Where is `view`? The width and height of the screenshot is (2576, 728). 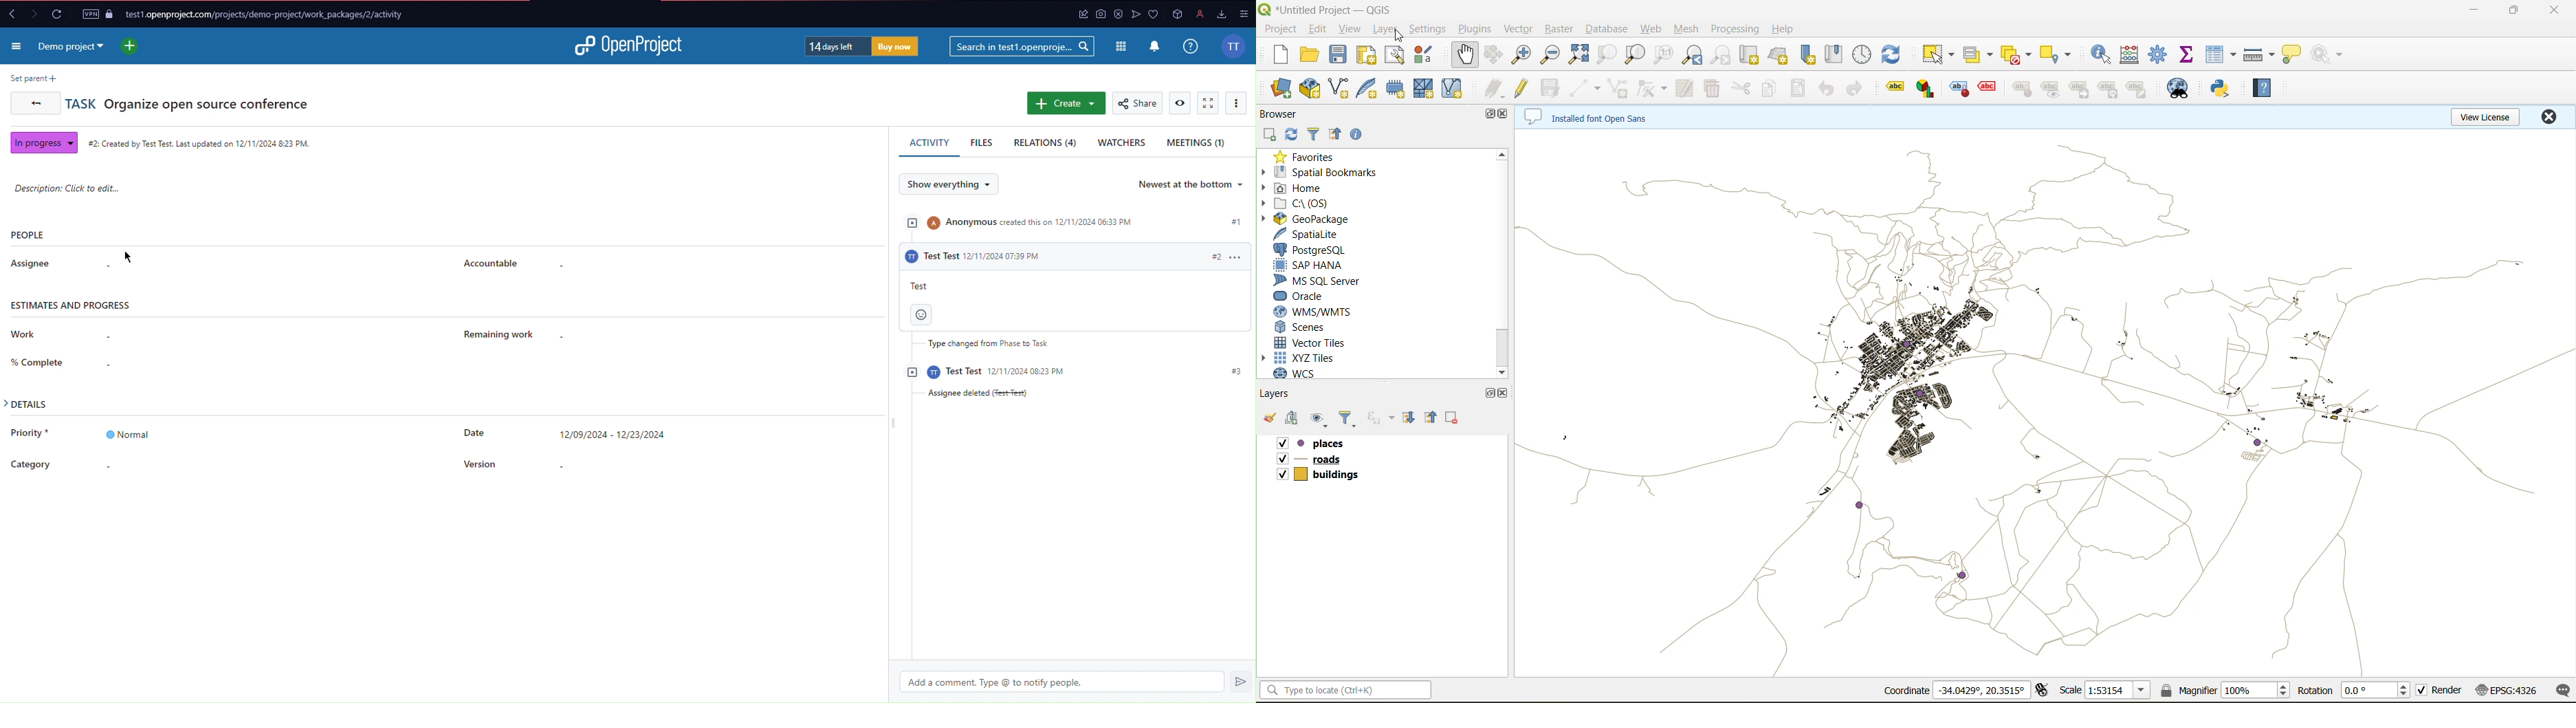 view is located at coordinates (1351, 29).